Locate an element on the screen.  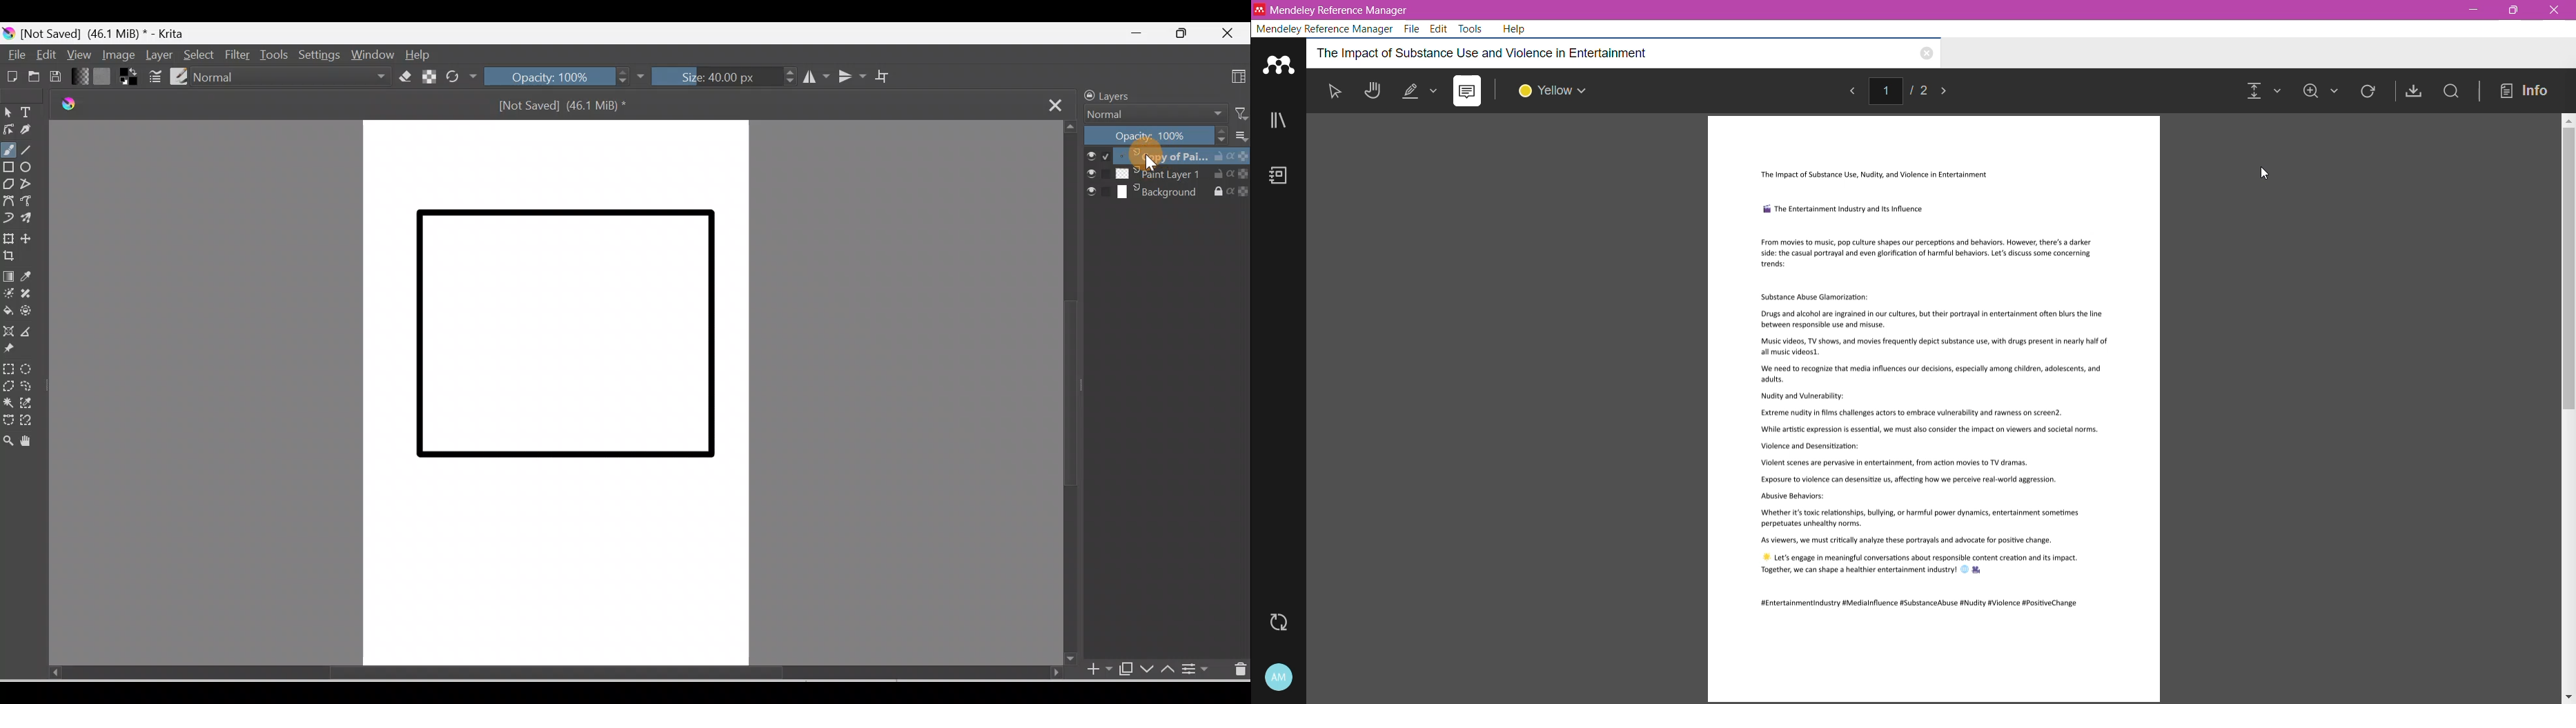
Help is located at coordinates (420, 55).